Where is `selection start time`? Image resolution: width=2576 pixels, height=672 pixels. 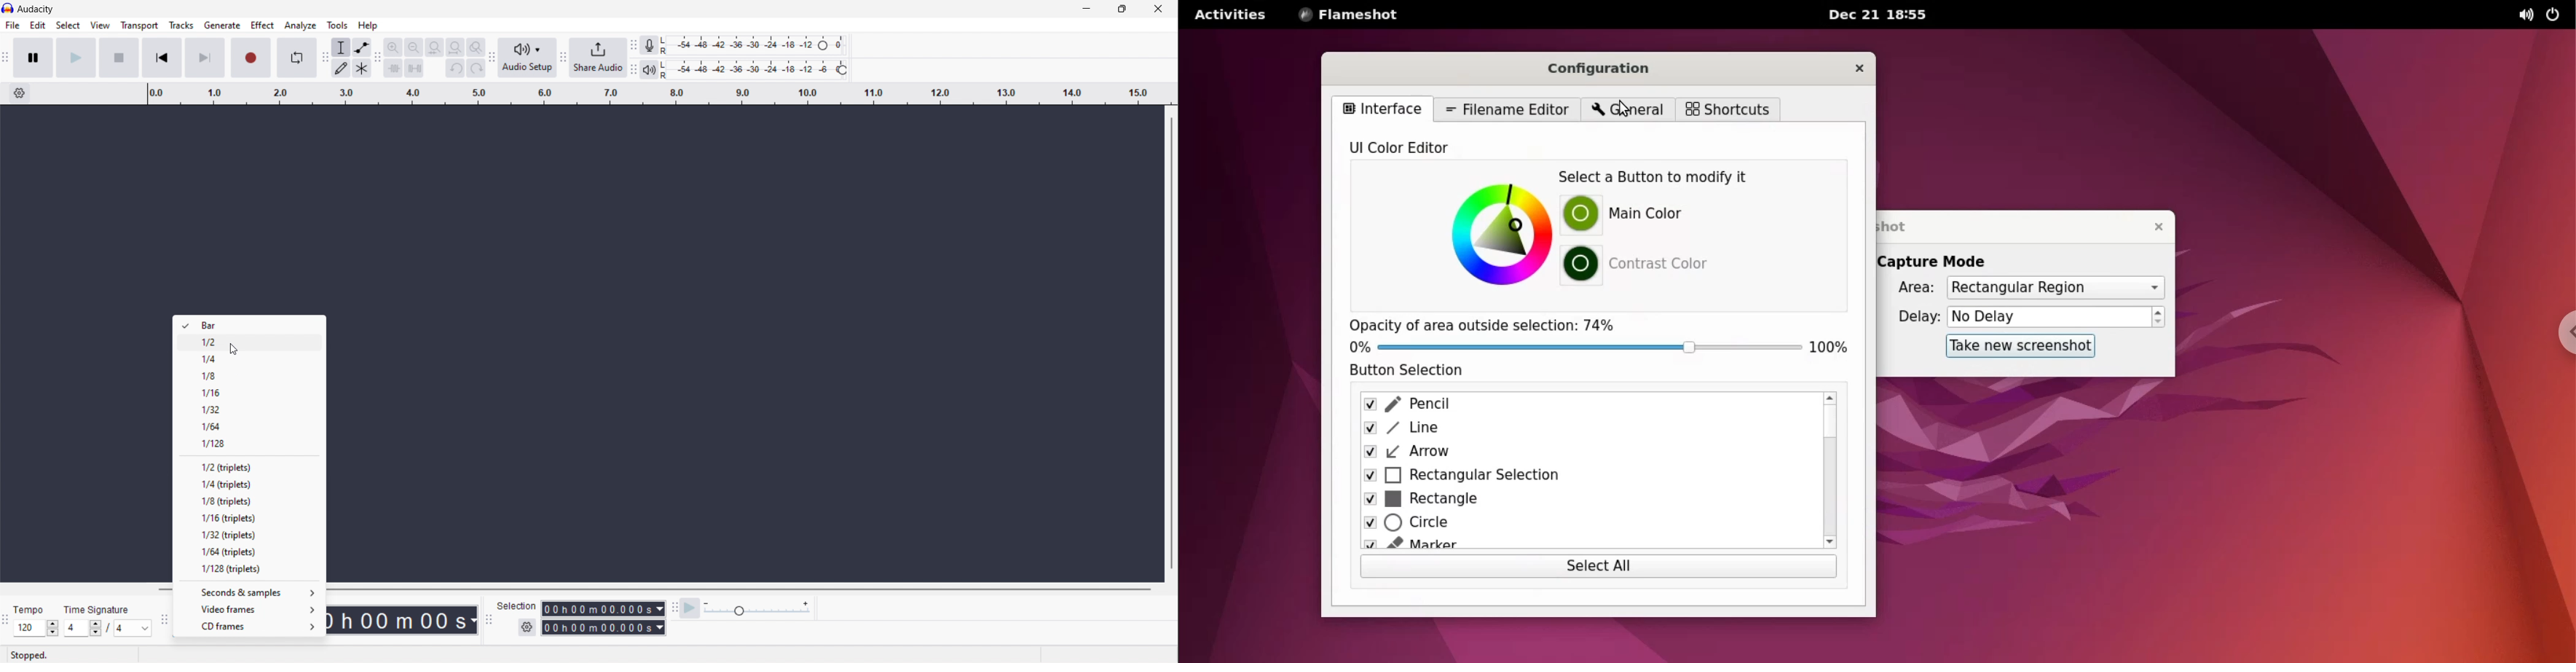
selection start time is located at coordinates (603, 609).